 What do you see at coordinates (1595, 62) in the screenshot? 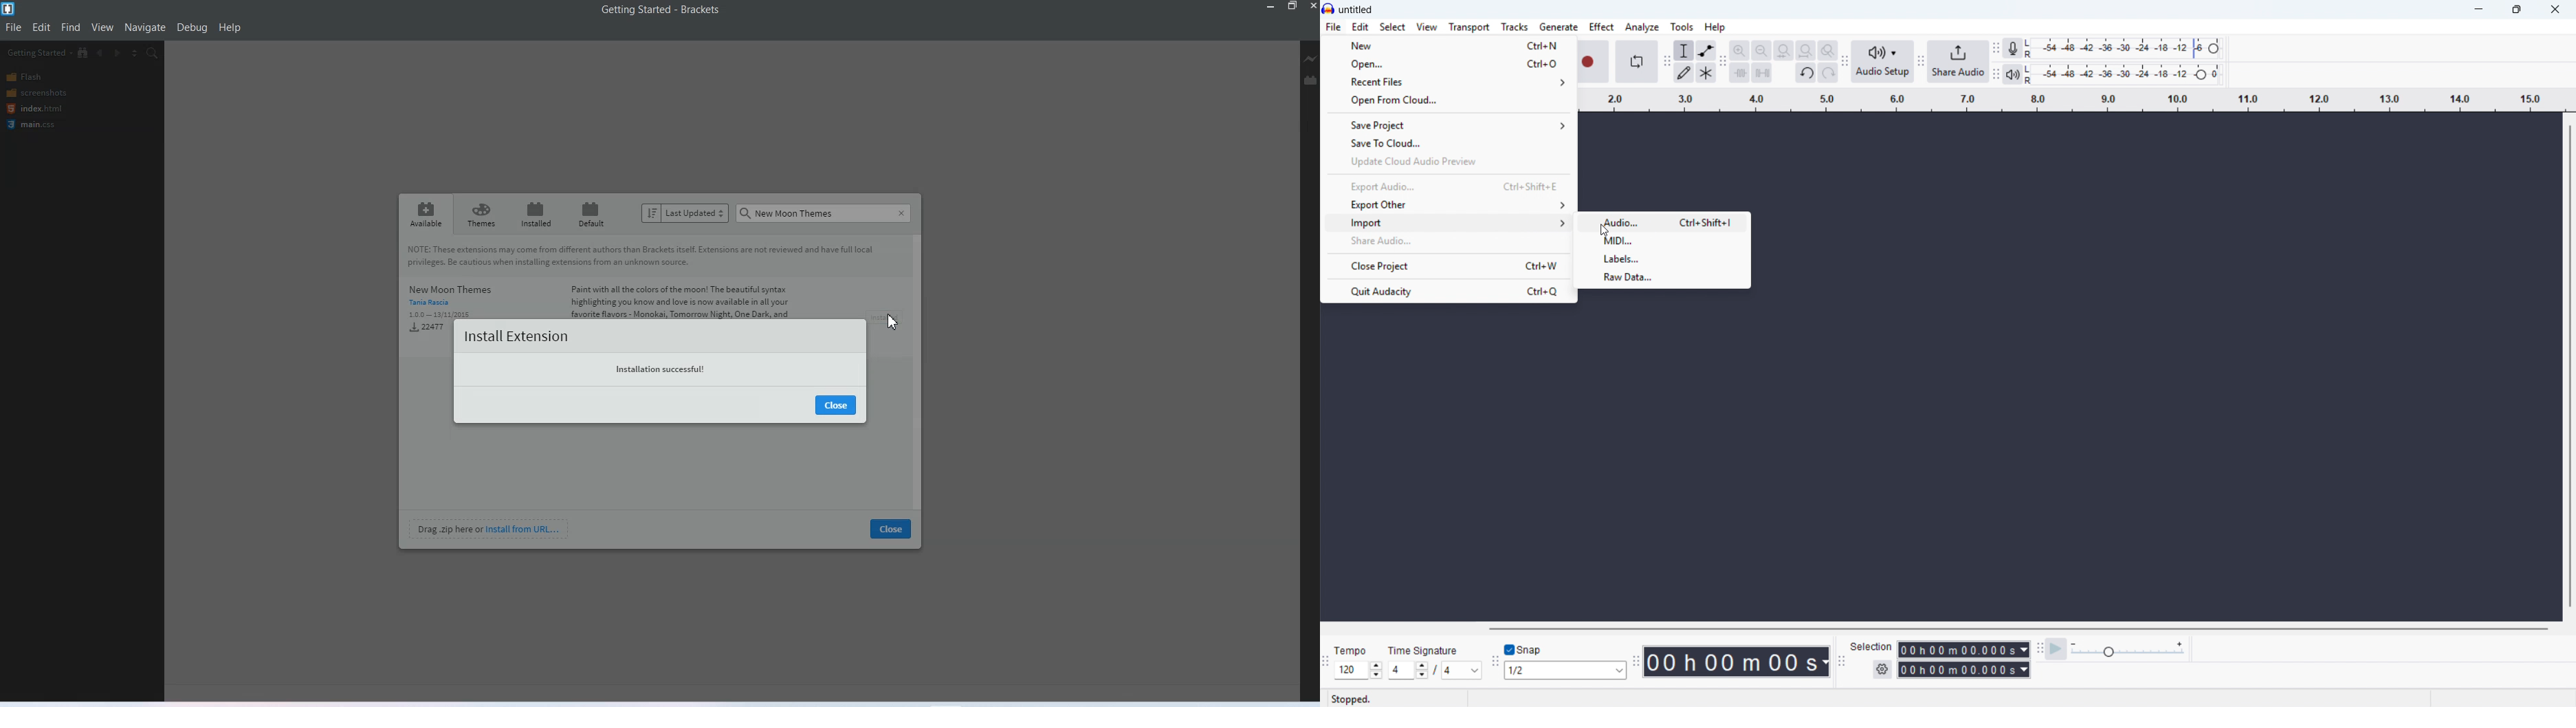
I see `Record ` at bounding box center [1595, 62].